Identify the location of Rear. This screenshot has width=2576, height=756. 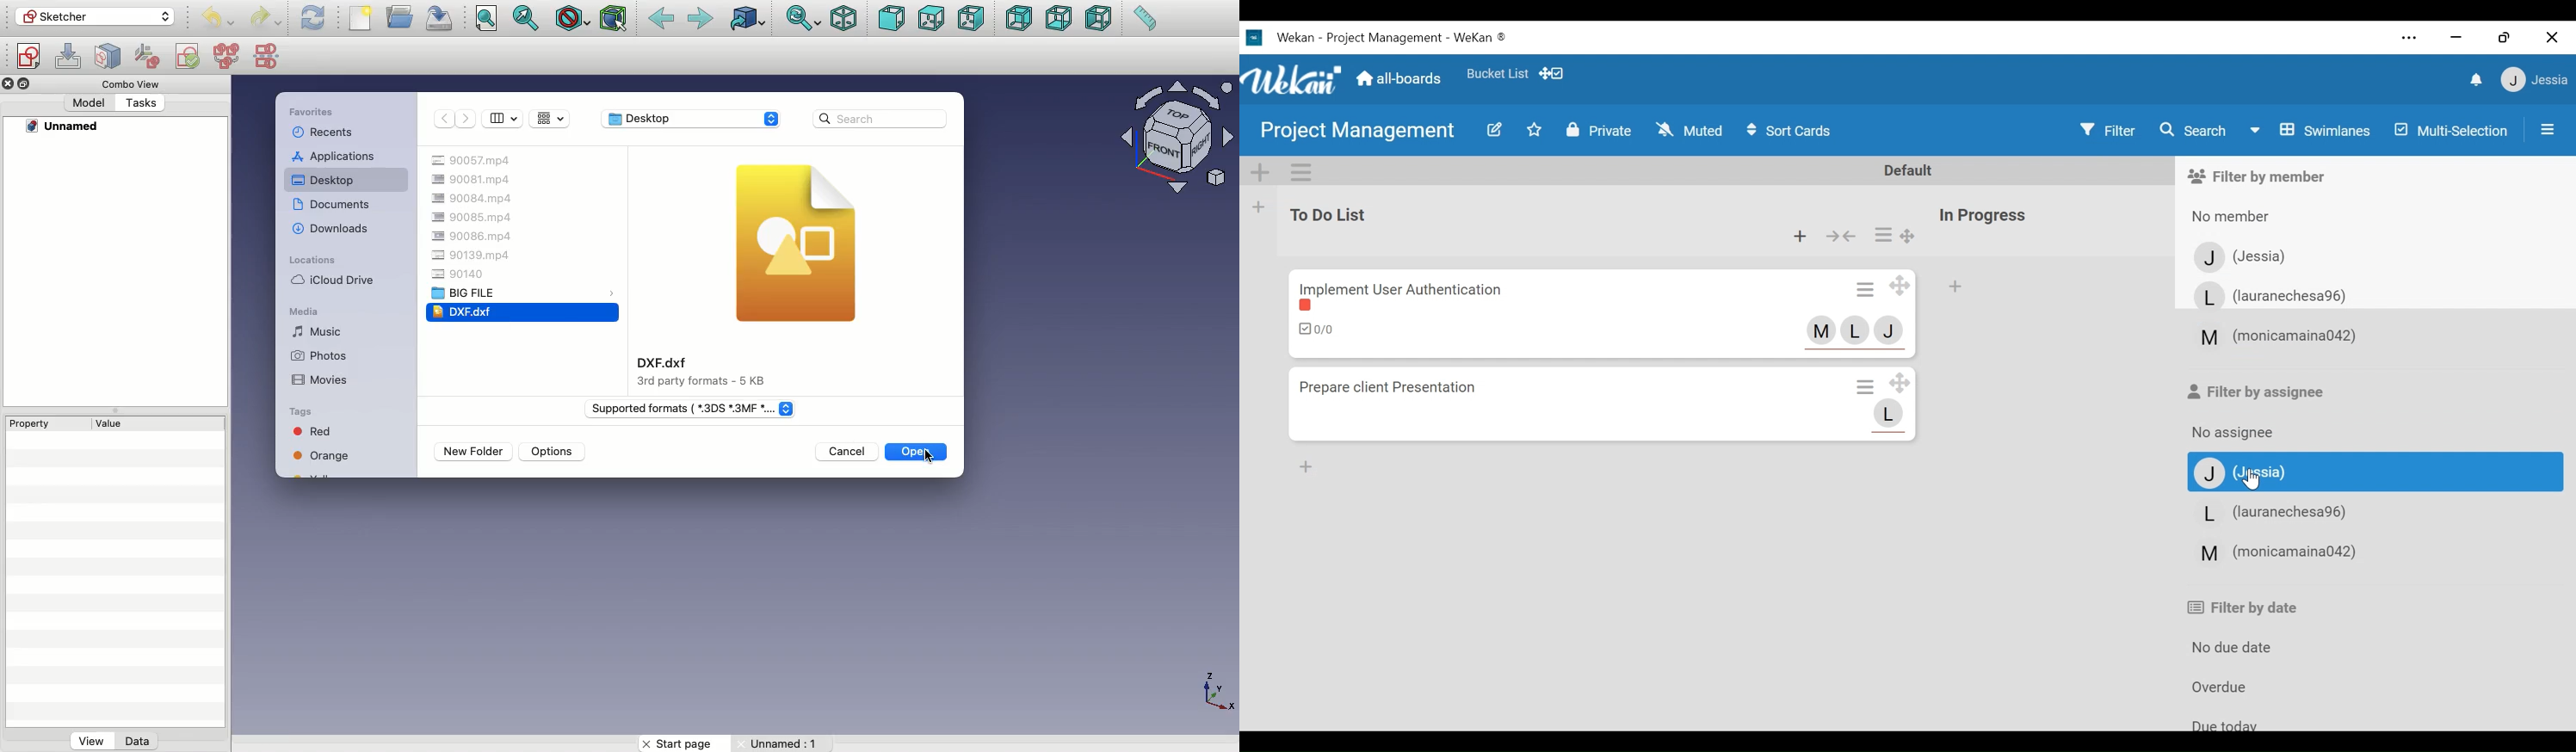
(1018, 18).